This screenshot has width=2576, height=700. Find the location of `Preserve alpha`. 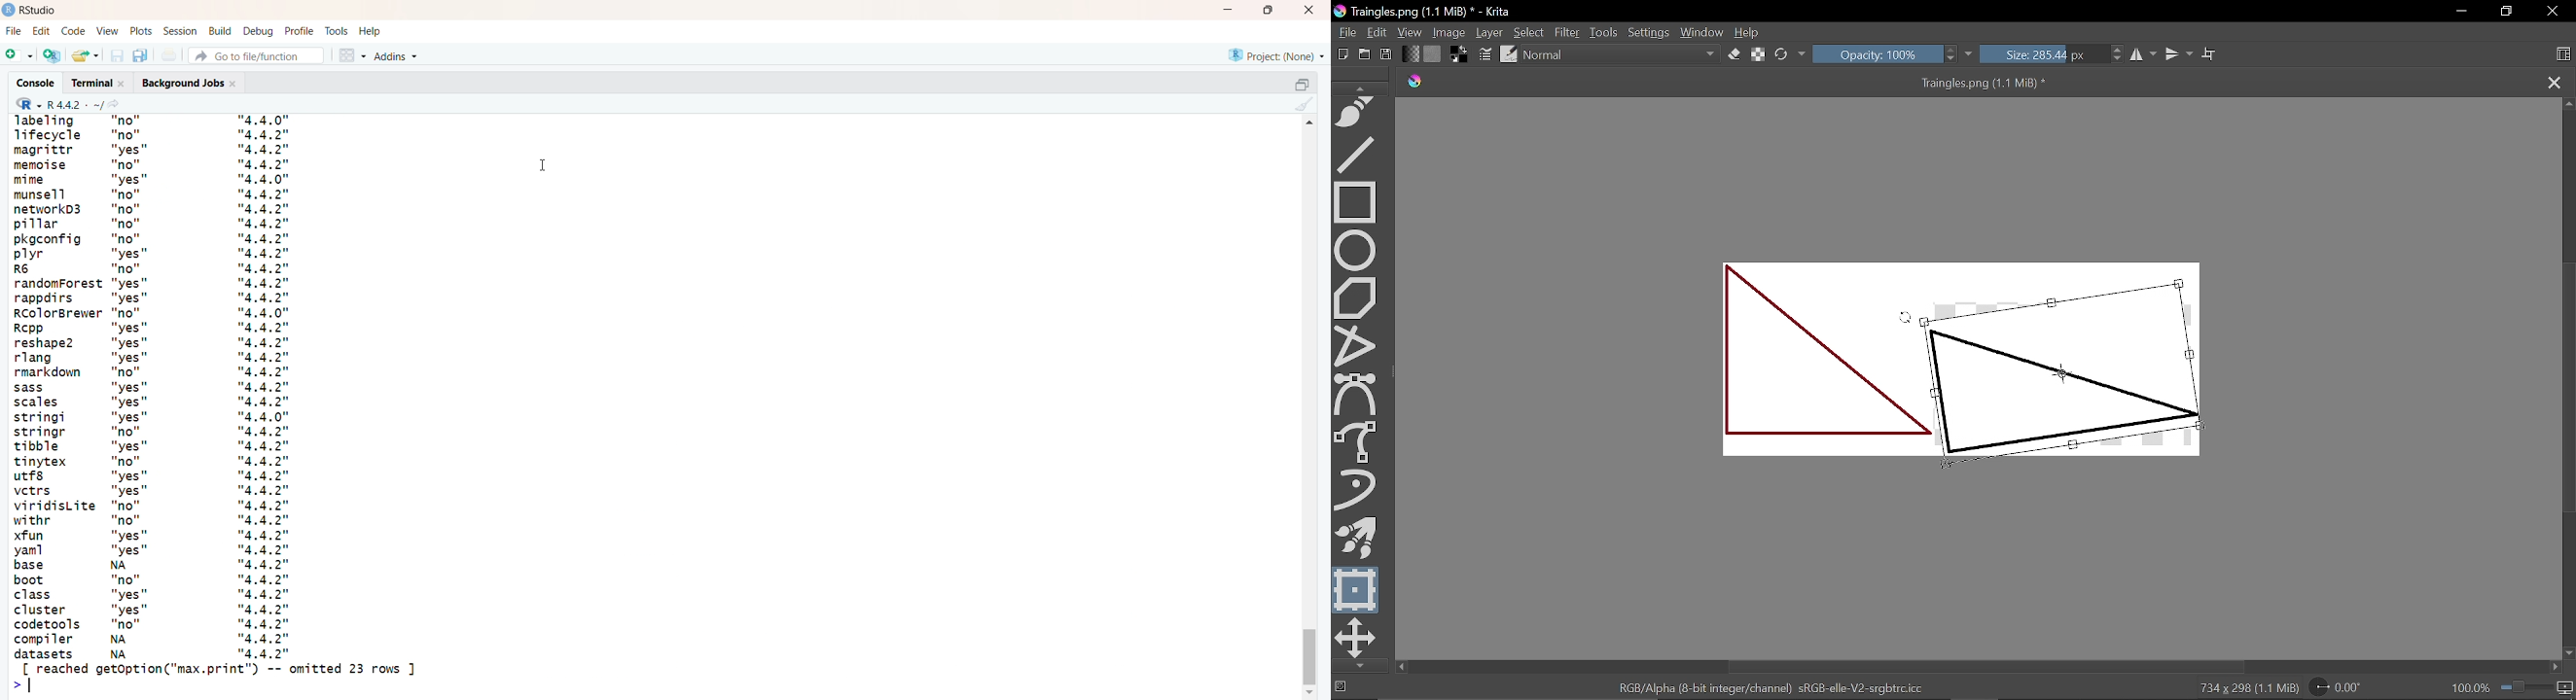

Preserve alpha is located at coordinates (1760, 54).